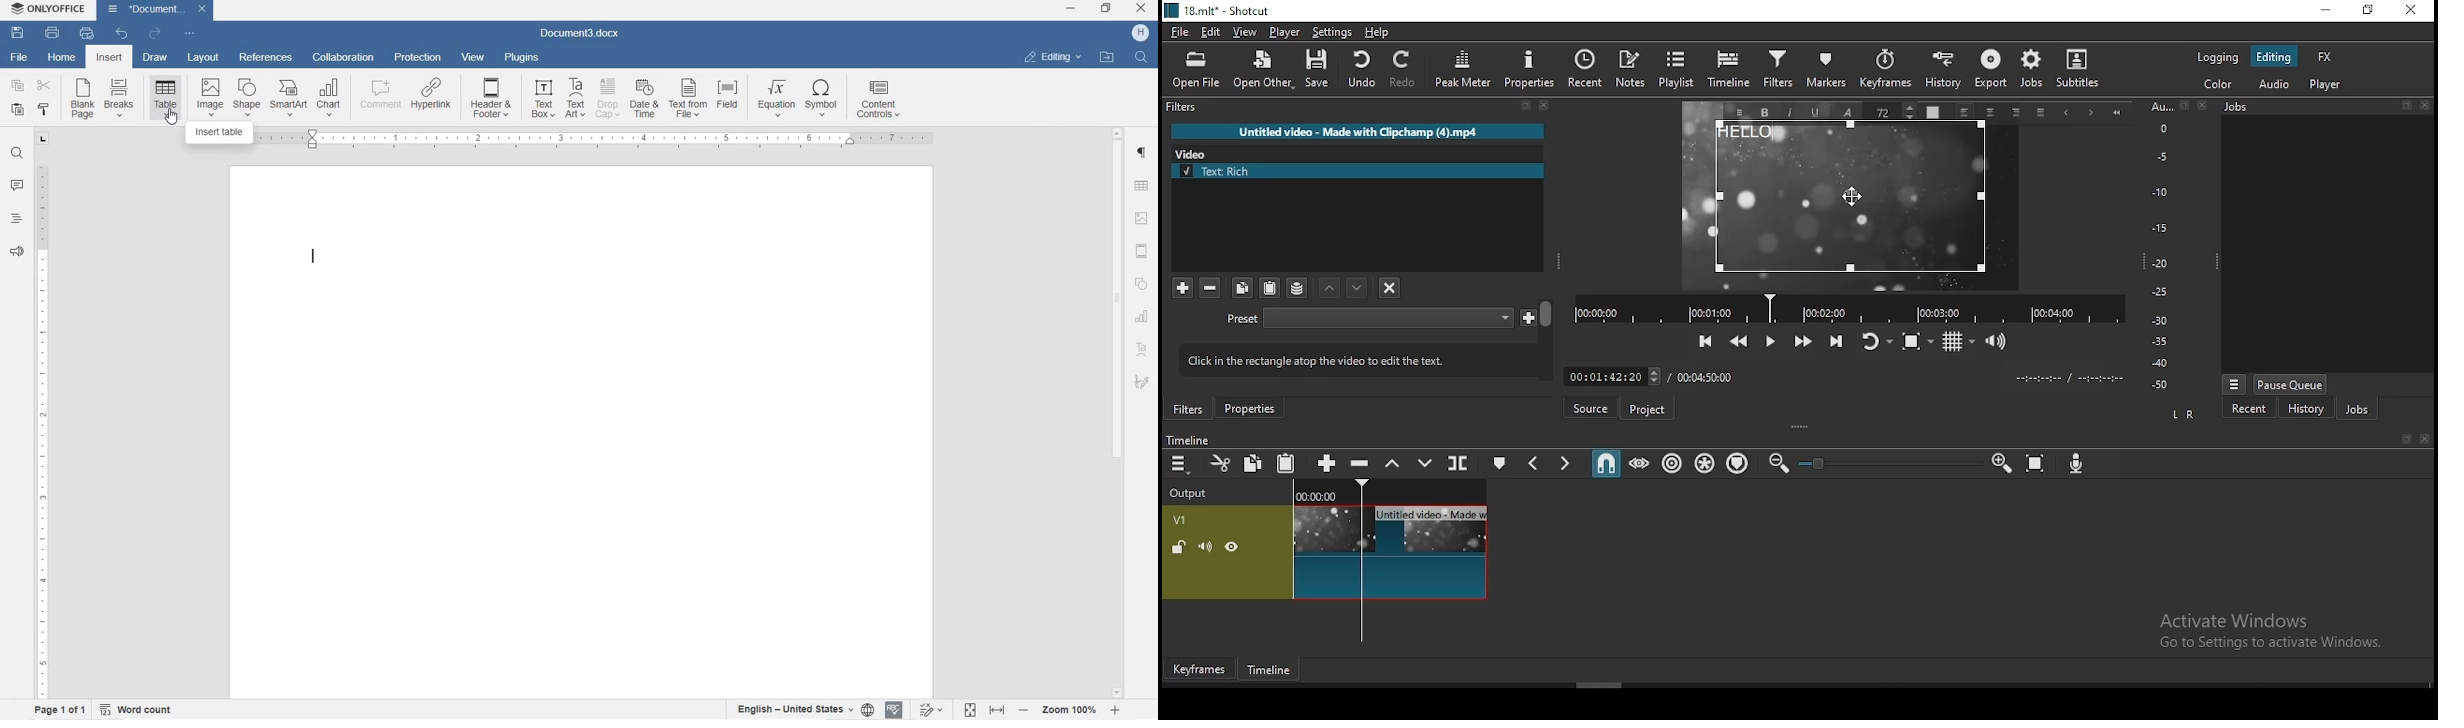 The width and height of the screenshot is (2464, 728). I want to click on Detach, so click(2406, 105).